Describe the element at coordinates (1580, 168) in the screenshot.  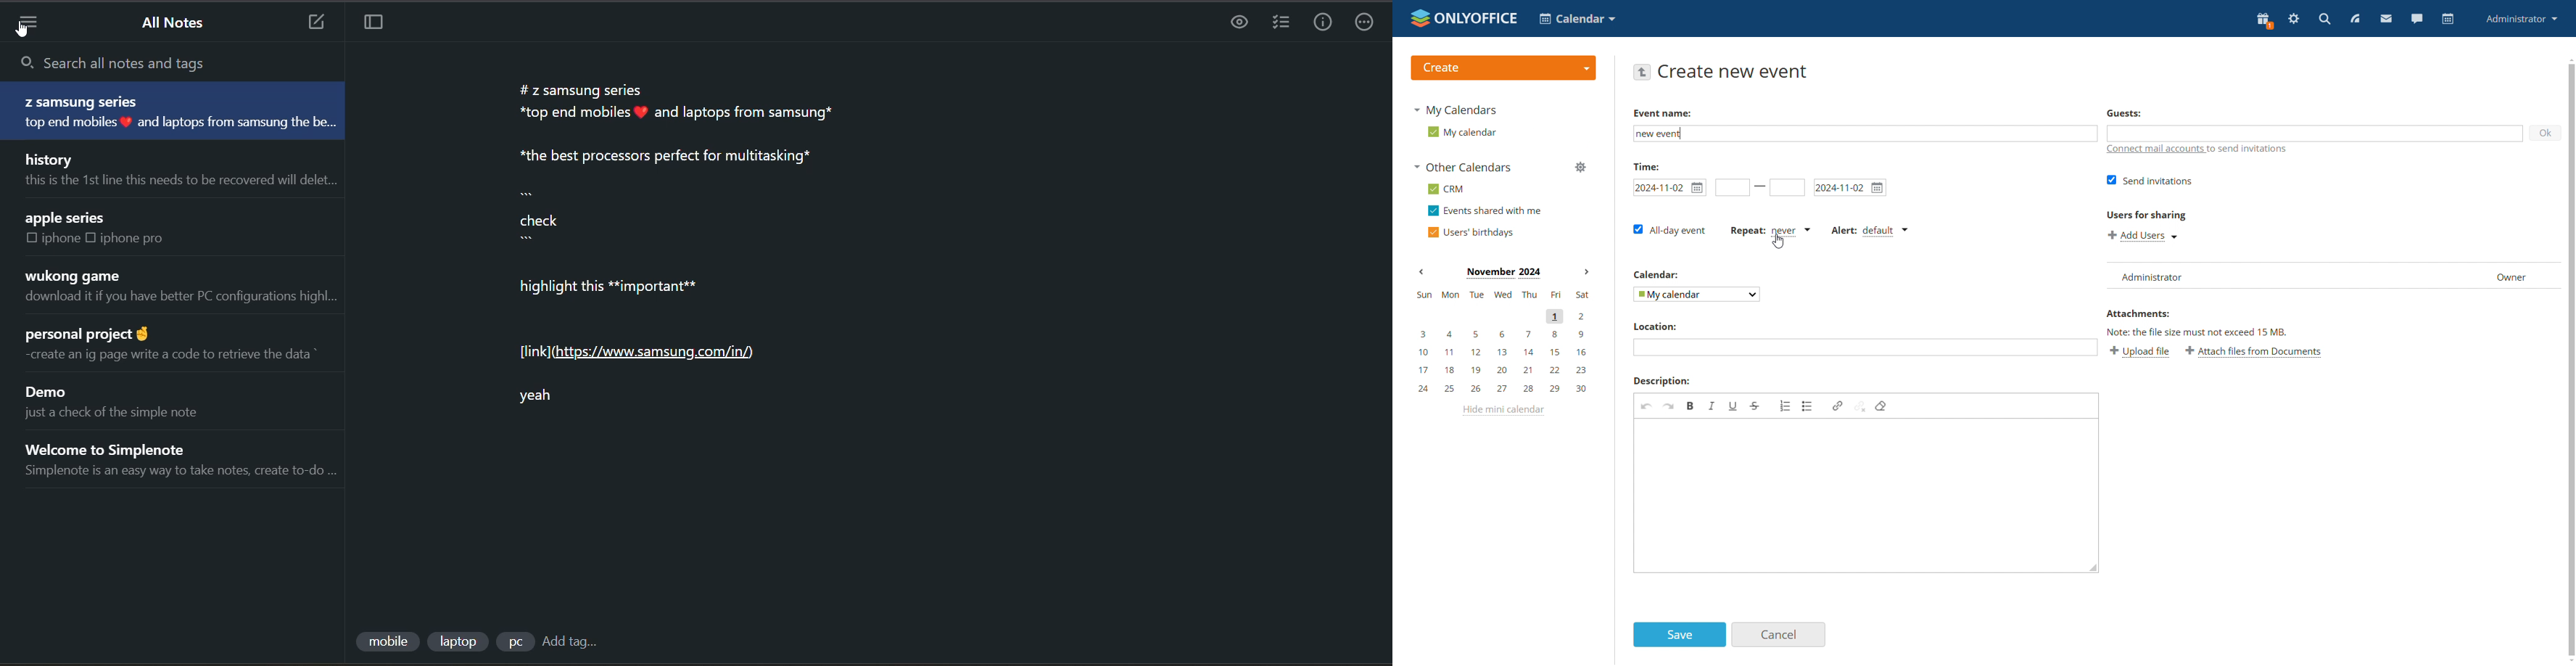
I see `manage` at that location.